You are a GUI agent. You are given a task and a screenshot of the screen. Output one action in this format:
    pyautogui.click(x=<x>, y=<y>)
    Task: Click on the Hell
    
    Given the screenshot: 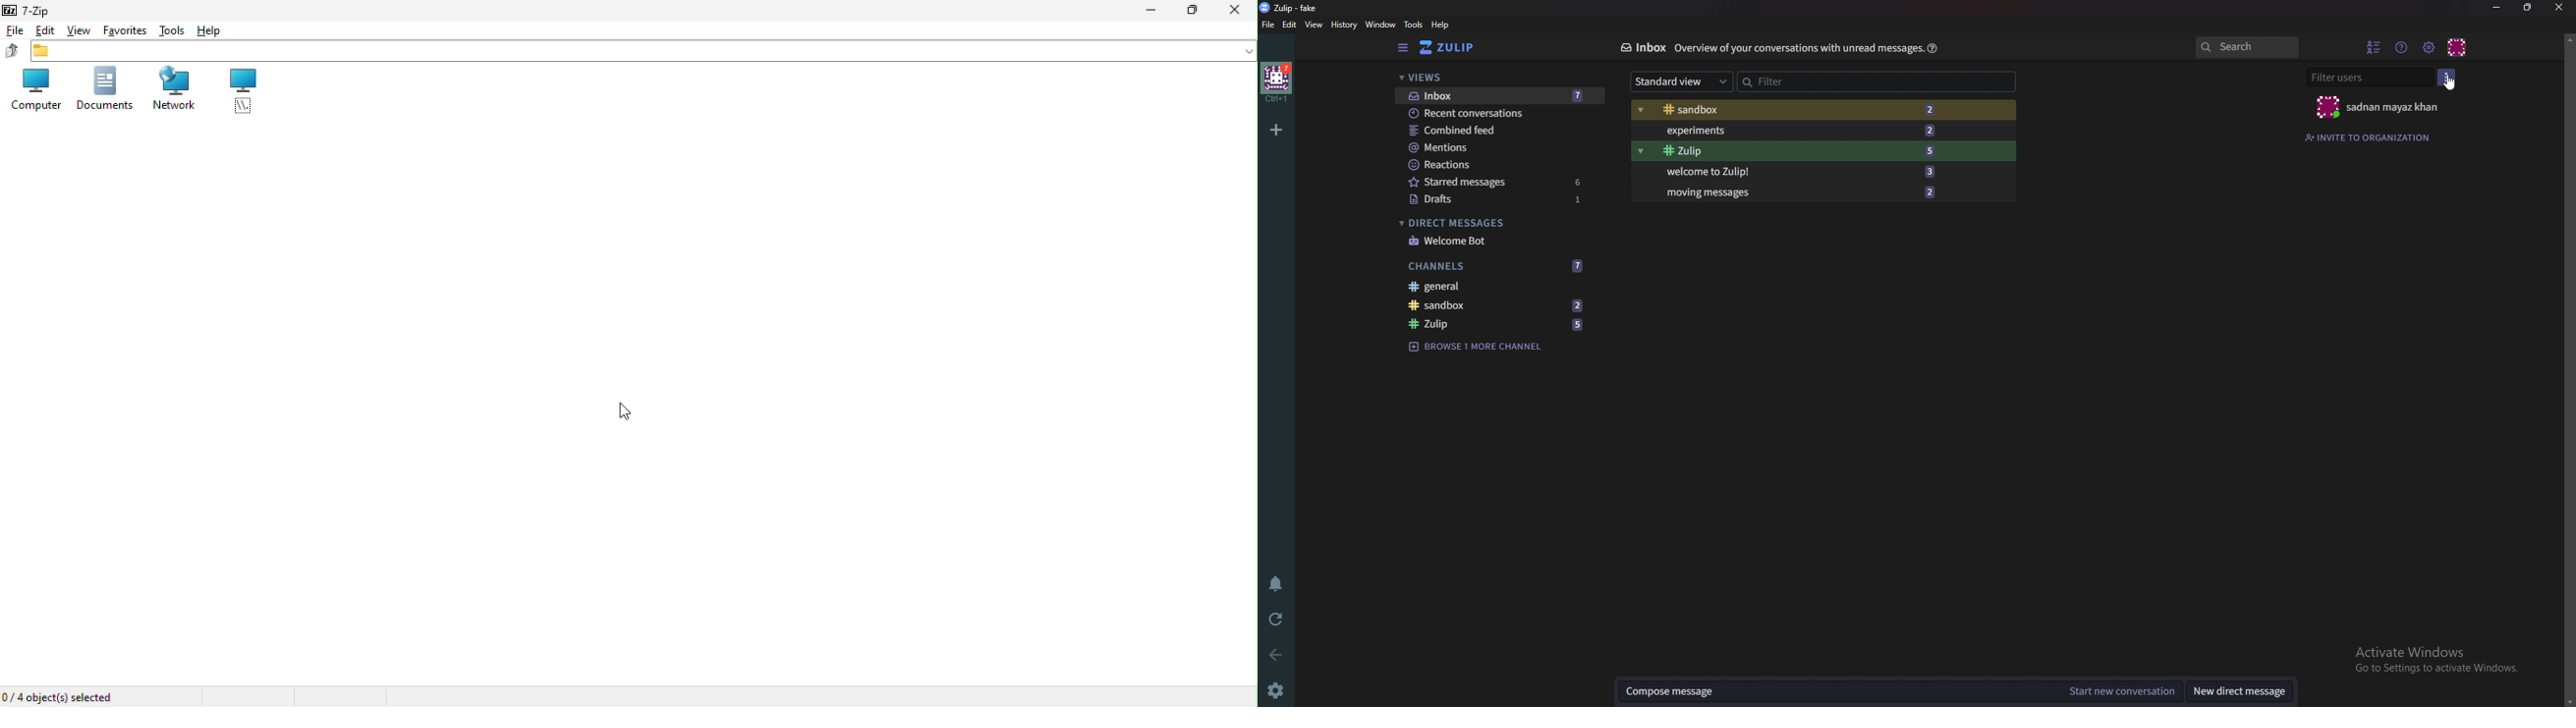 What is the action you would take?
    pyautogui.click(x=213, y=30)
    